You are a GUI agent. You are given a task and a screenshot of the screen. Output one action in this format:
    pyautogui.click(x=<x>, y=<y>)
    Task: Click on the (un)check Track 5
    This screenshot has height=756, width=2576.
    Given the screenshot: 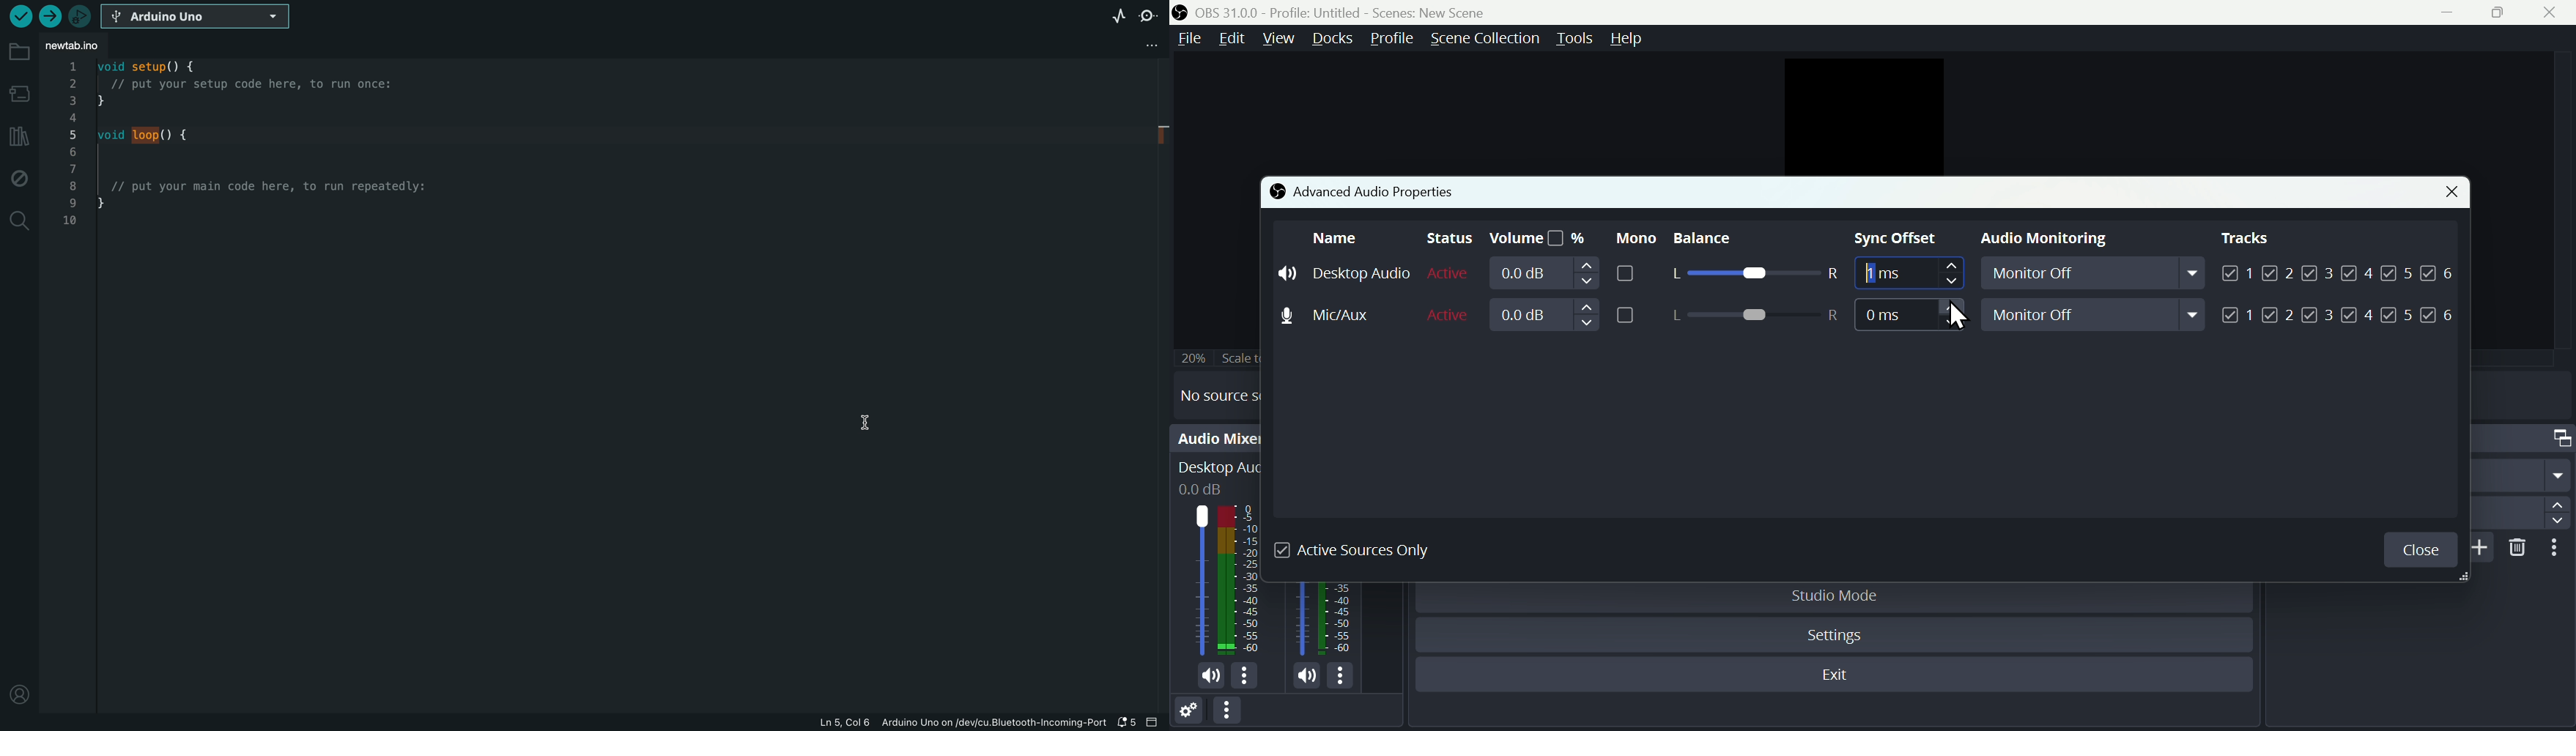 What is the action you would take?
    pyautogui.click(x=2396, y=316)
    